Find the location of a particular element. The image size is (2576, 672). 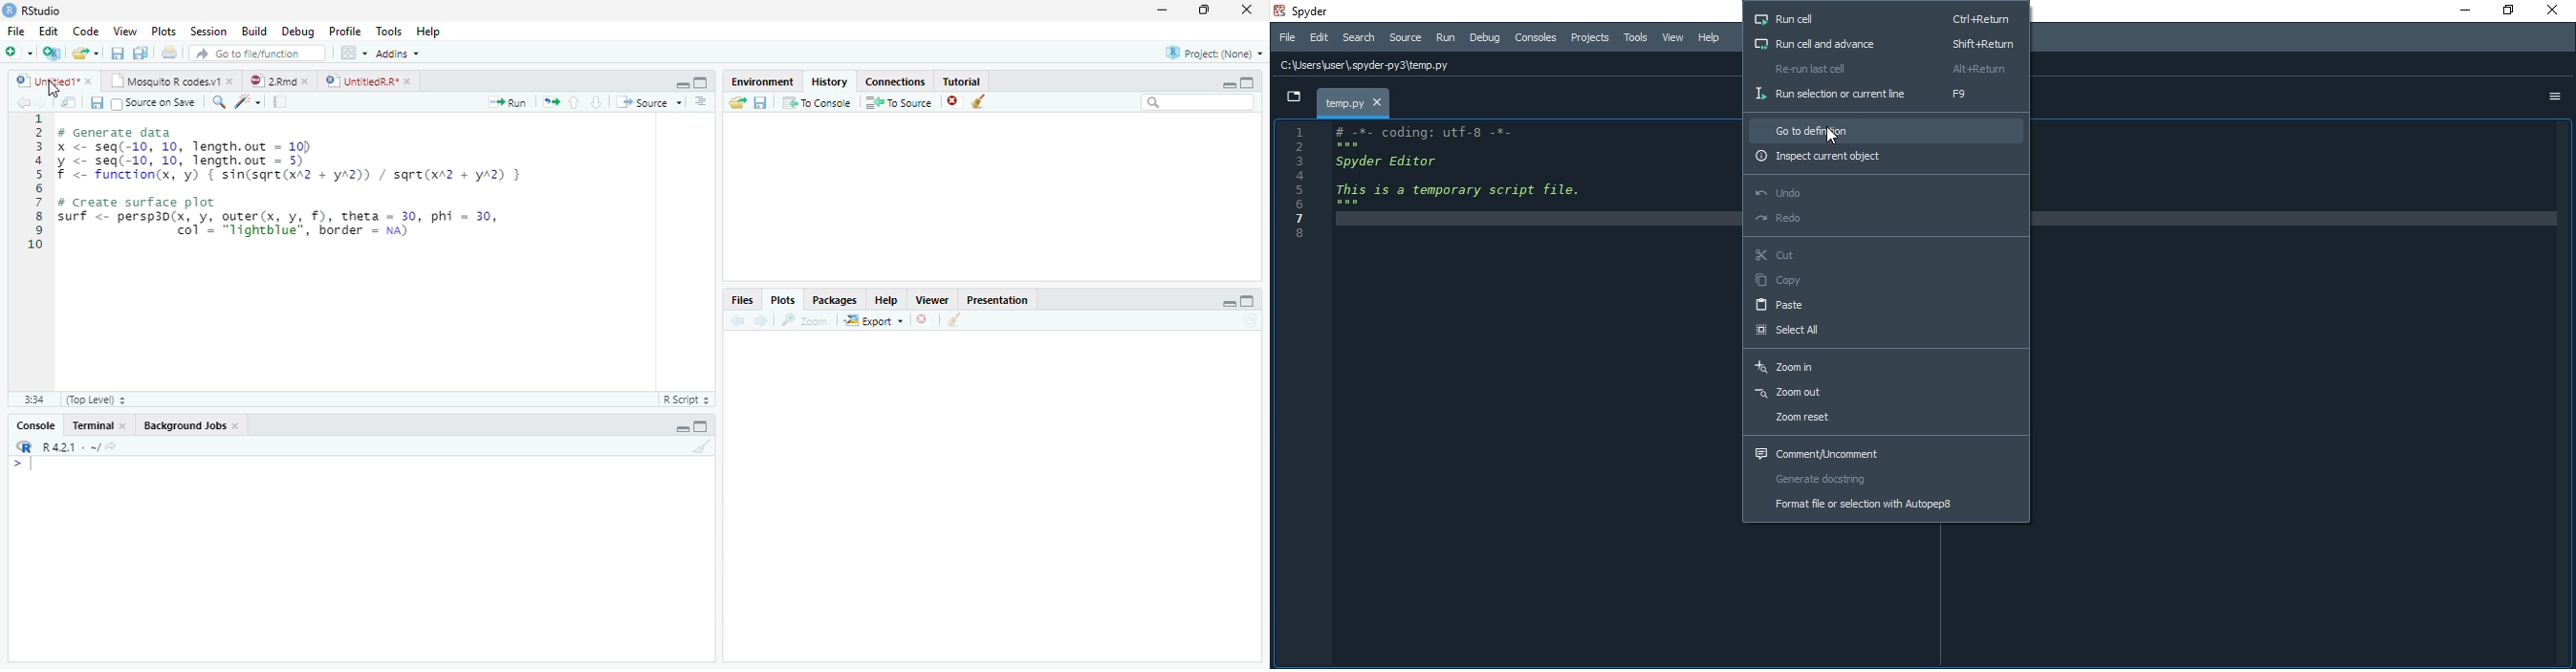

Profile is located at coordinates (346, 31).